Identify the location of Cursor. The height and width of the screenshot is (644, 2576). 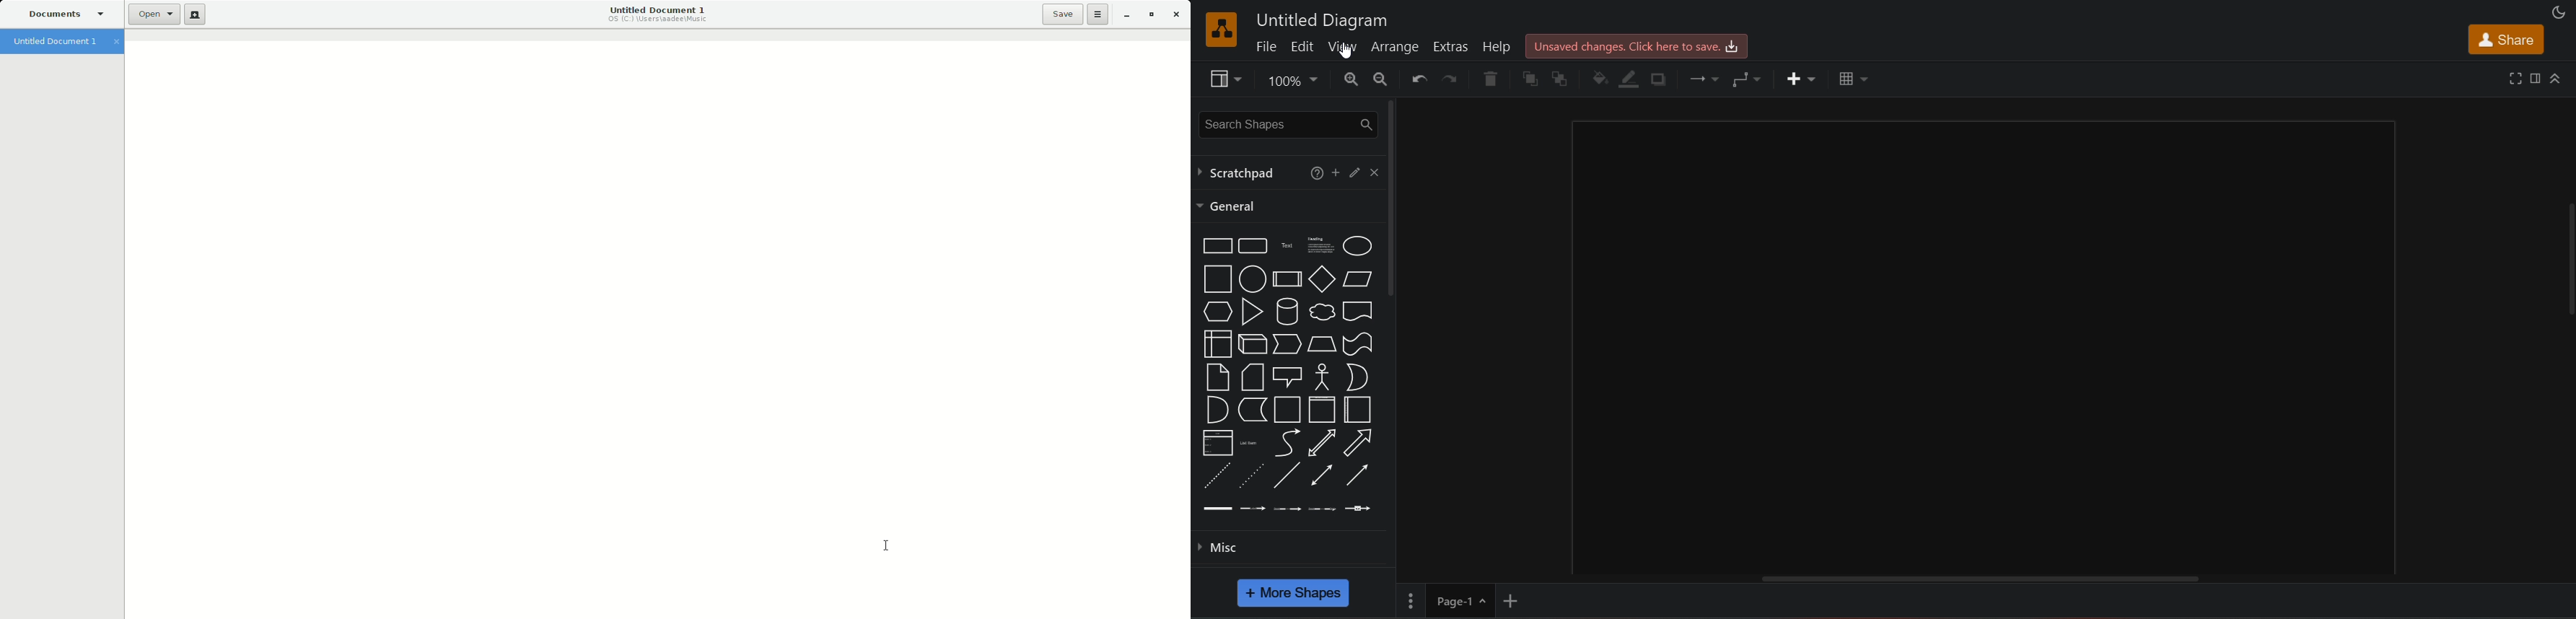
(889, 548).